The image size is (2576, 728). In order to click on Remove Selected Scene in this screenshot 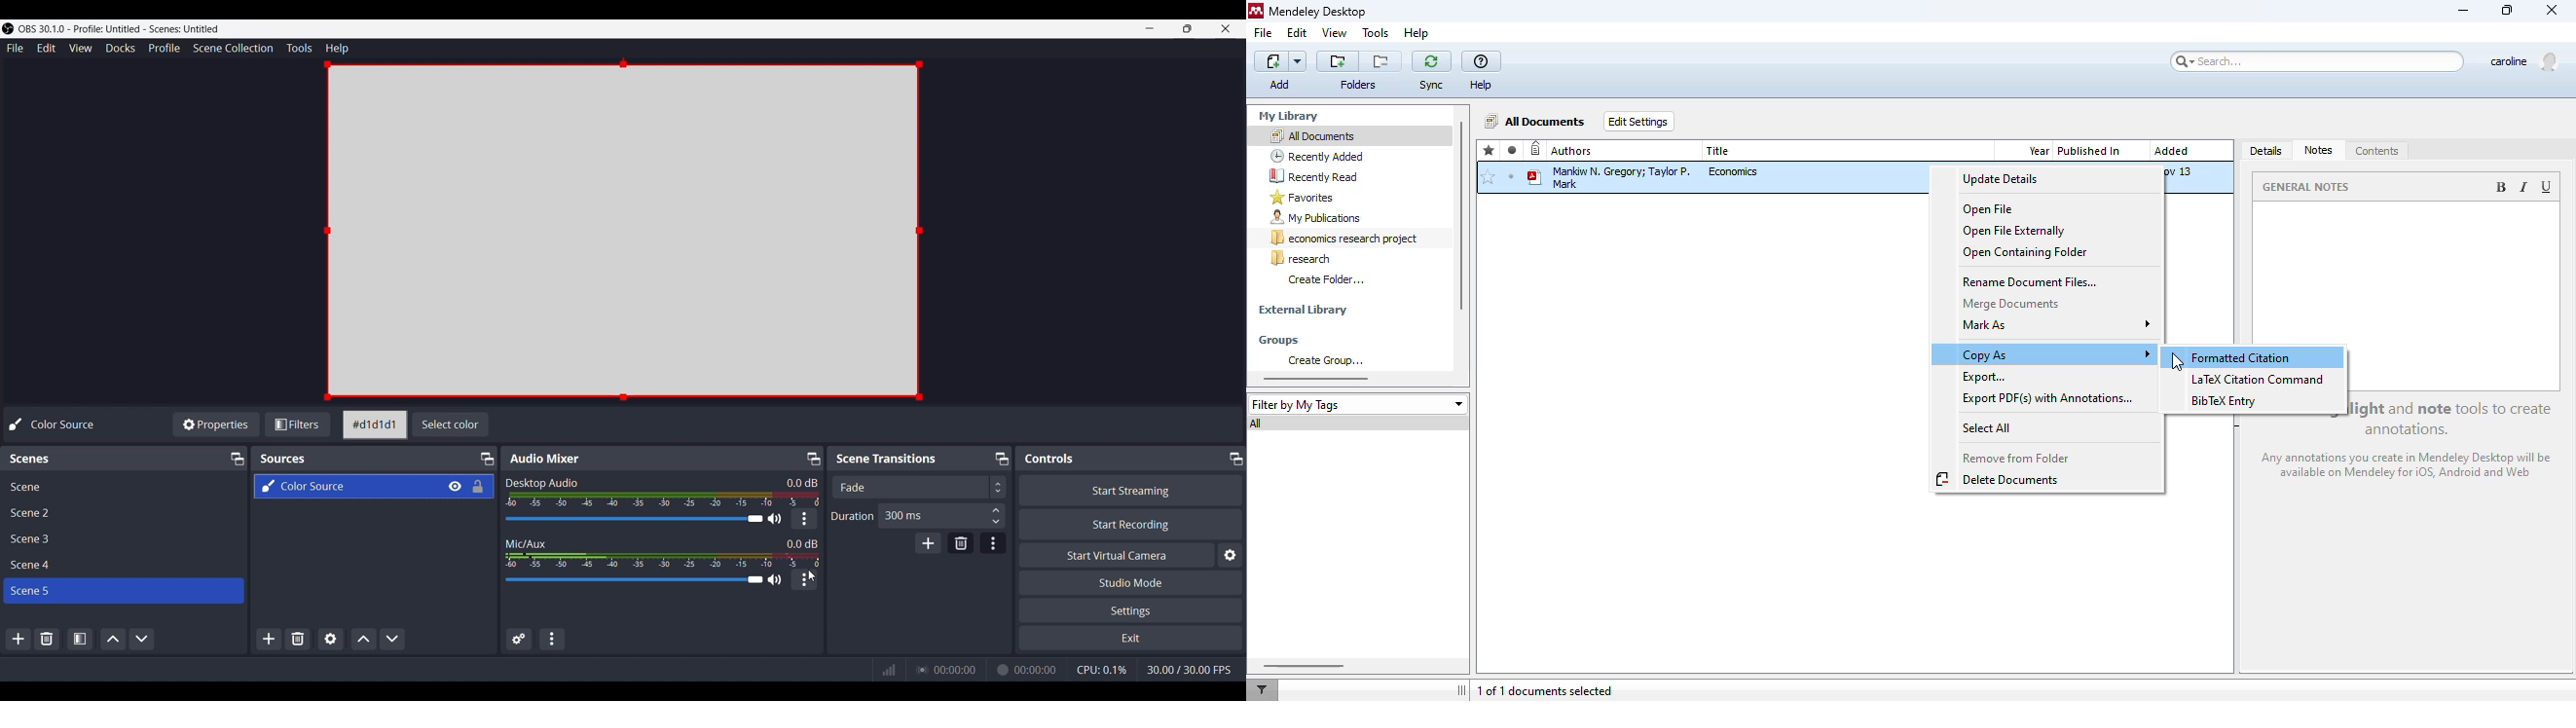, I will do `click(47, 637)`.